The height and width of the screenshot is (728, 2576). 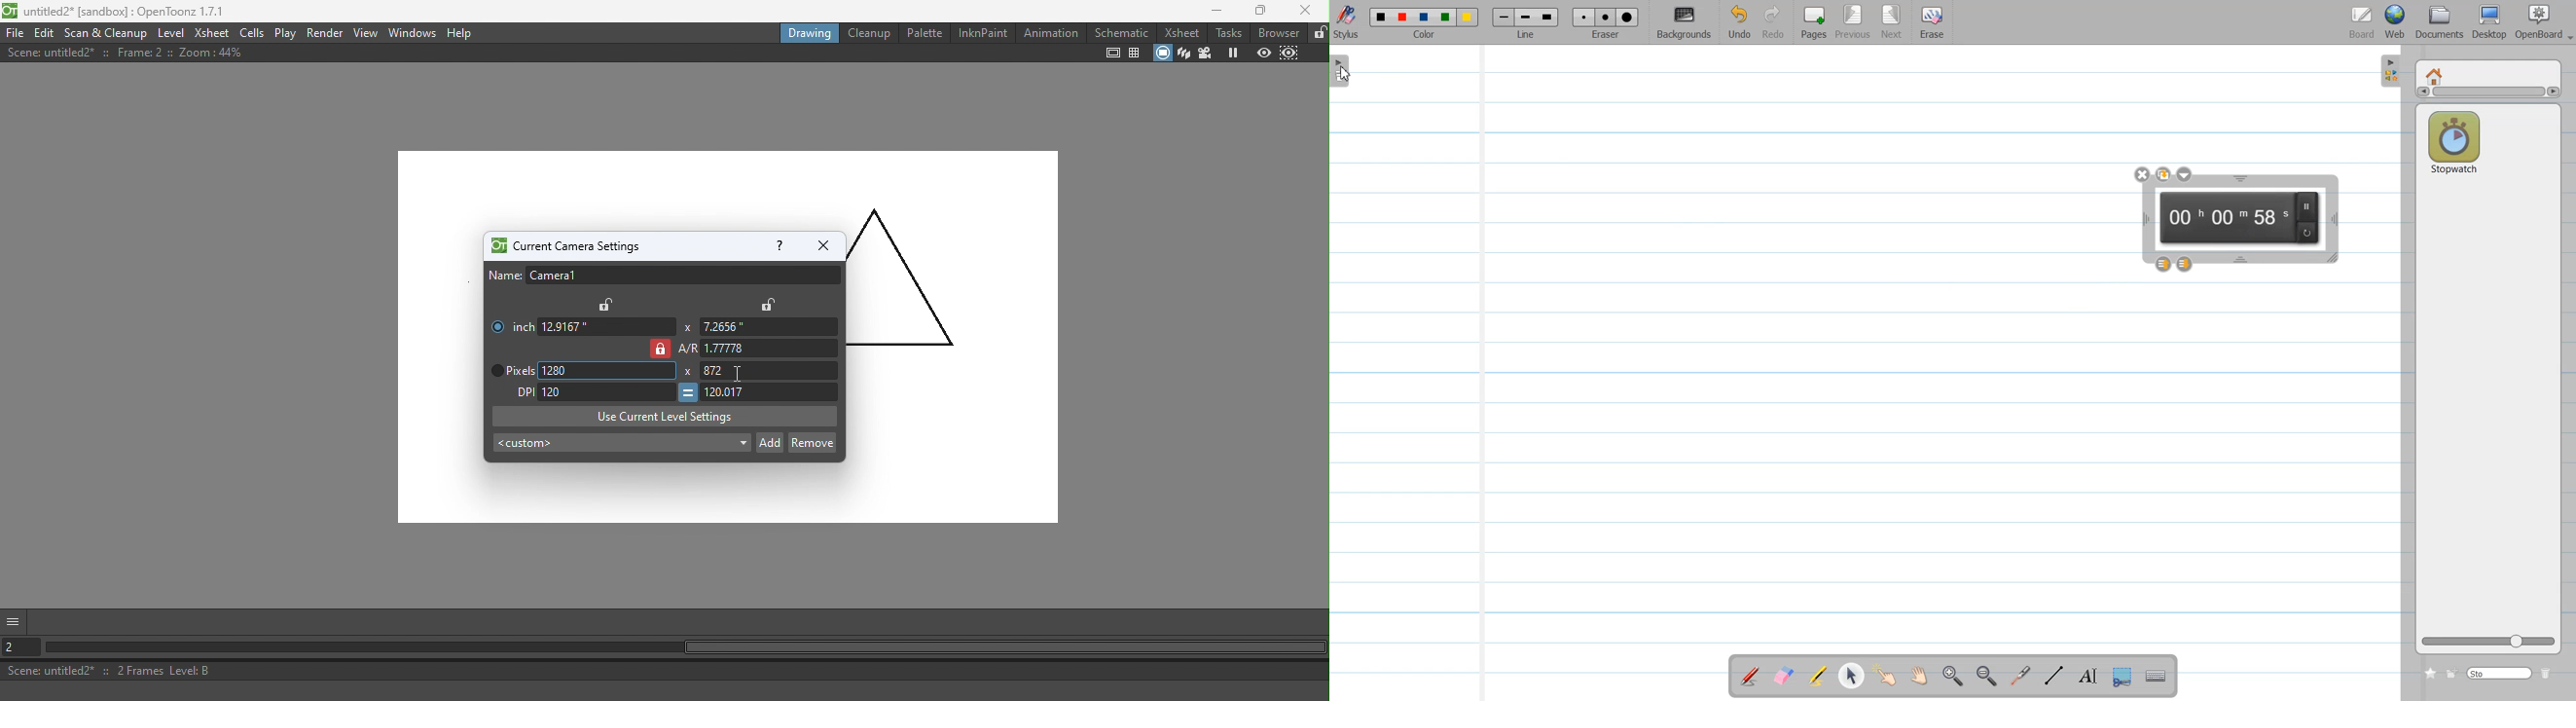 I want to click on X, so click(x=688, y=372).